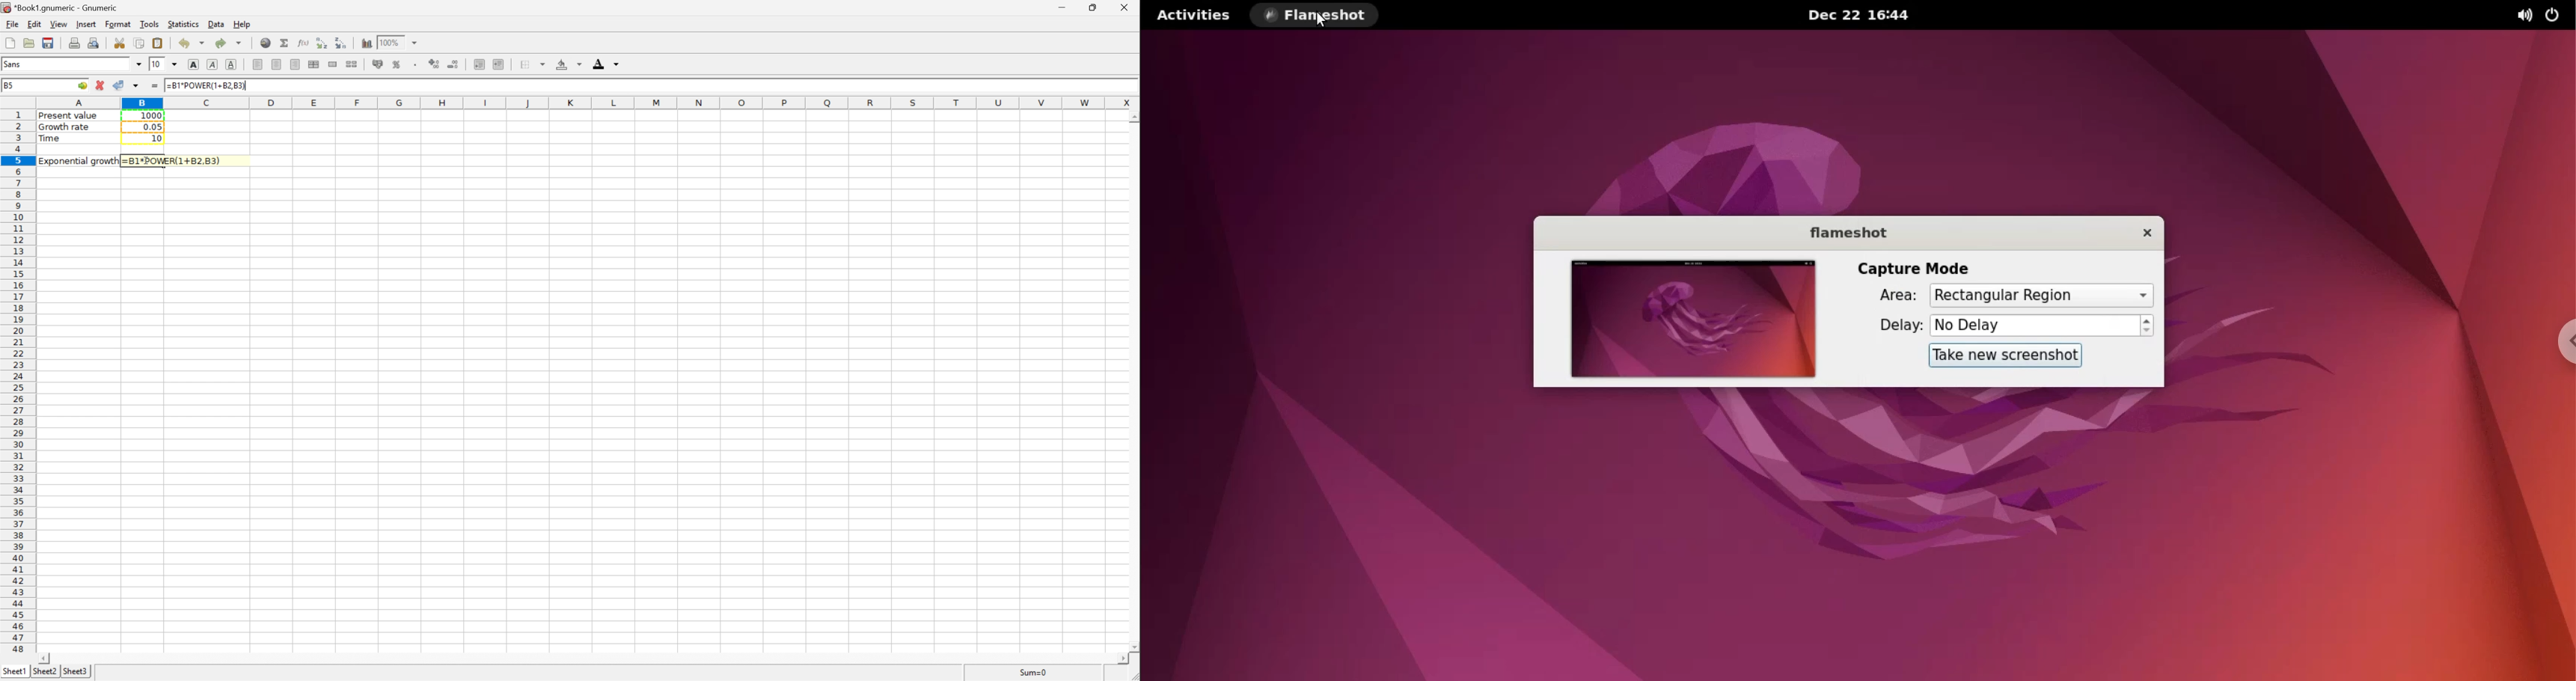  What do you see at coordinates (173, 160) in the screenshot?
I see `=B1*POWER(1+B2,B3)` at bounding box center [173, 160].